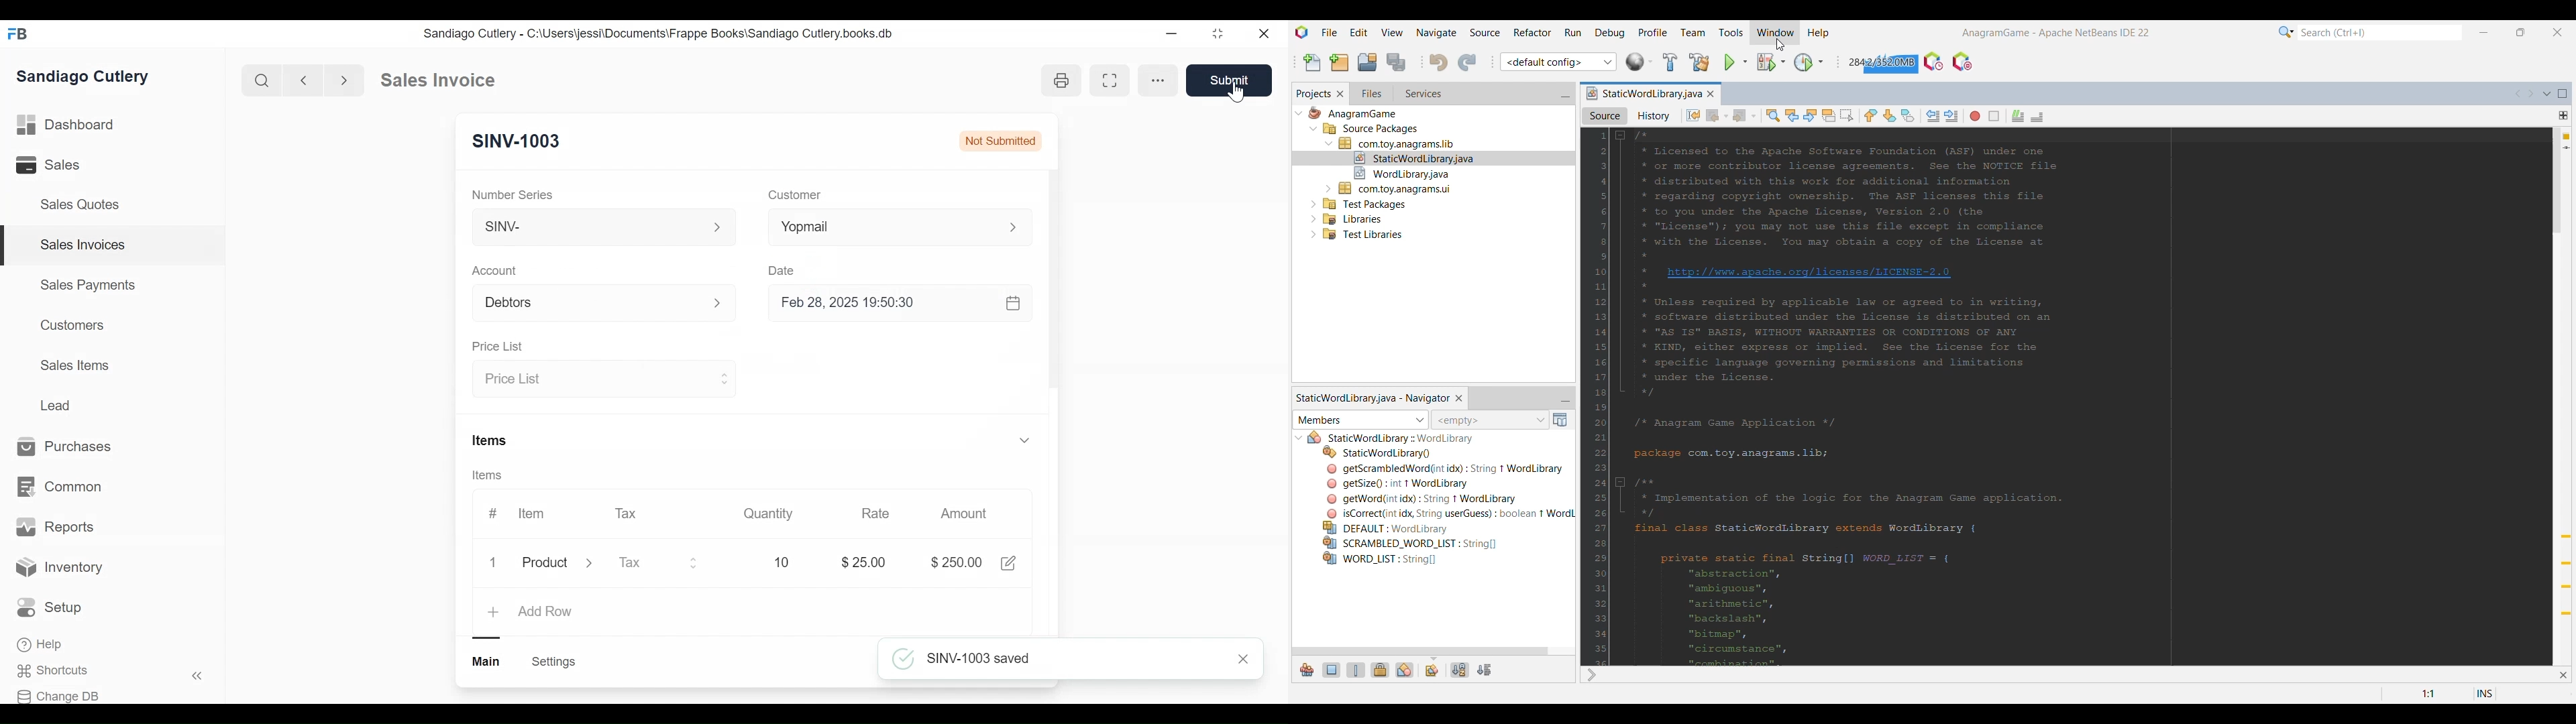 The width and height of the screenshot is (2576, 728). Describe the element at coordinates (87, 76) in the screenshot. I see `Sandiago Cutlery` at that location.